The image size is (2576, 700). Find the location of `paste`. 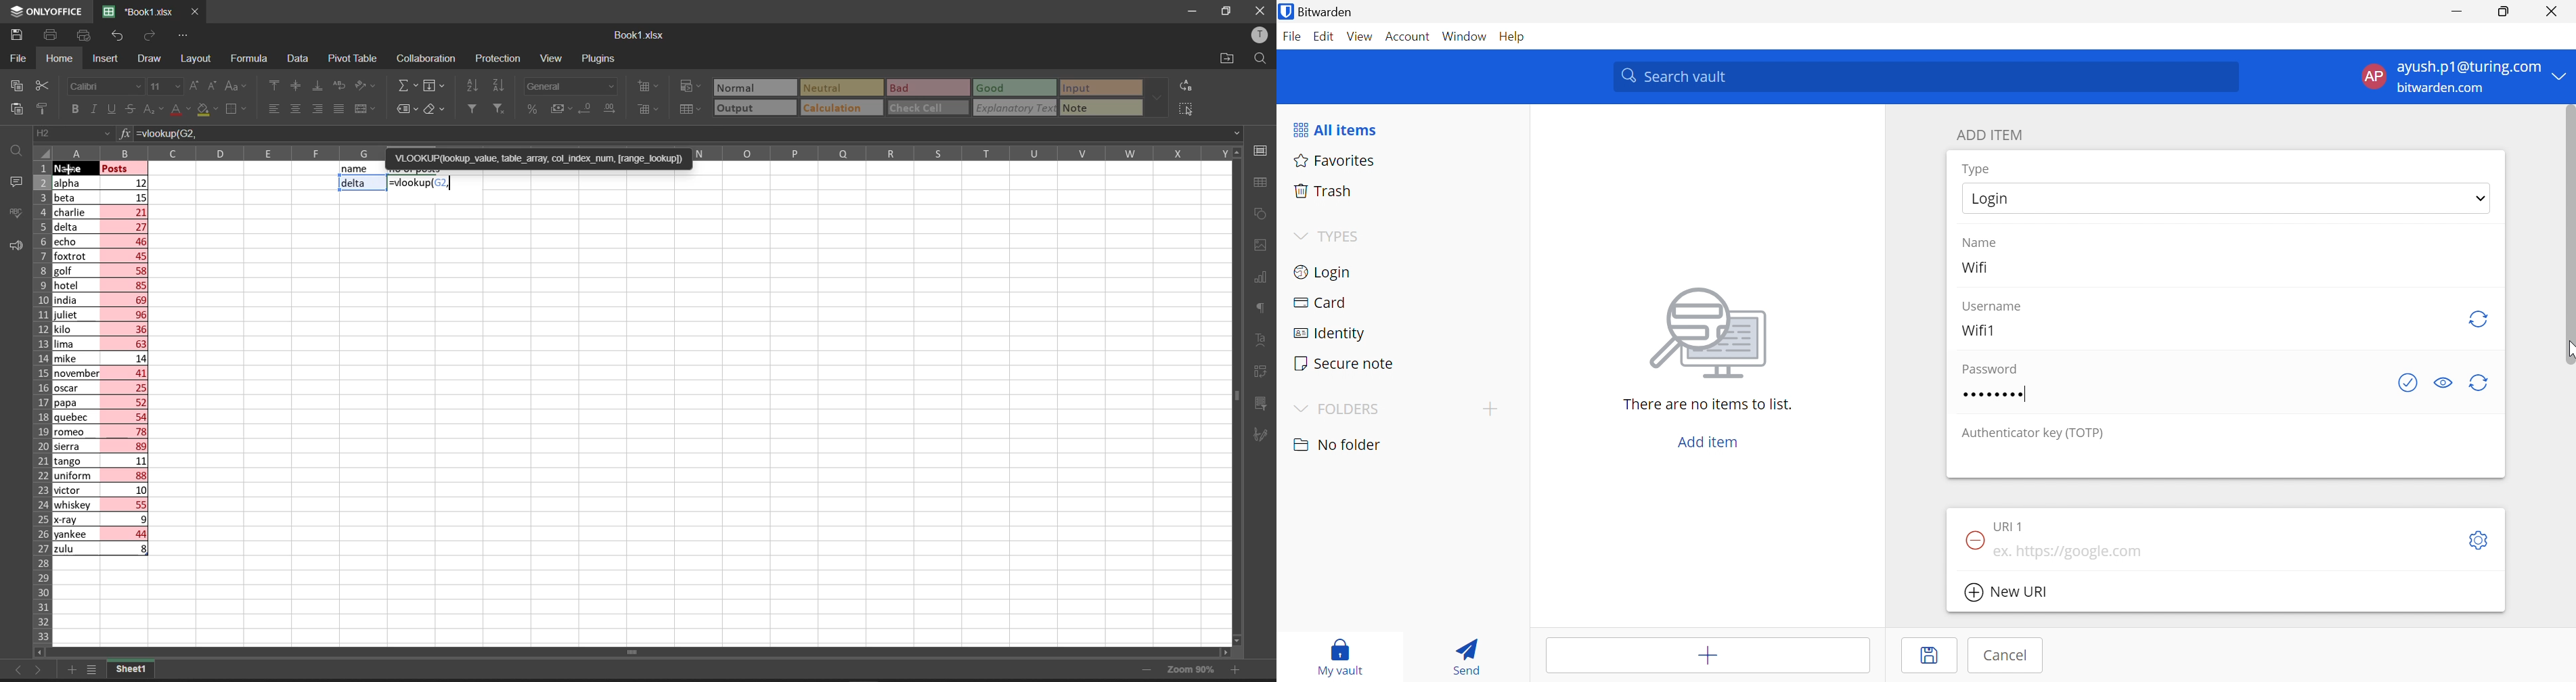

paste is located at coordinates (13, 108).